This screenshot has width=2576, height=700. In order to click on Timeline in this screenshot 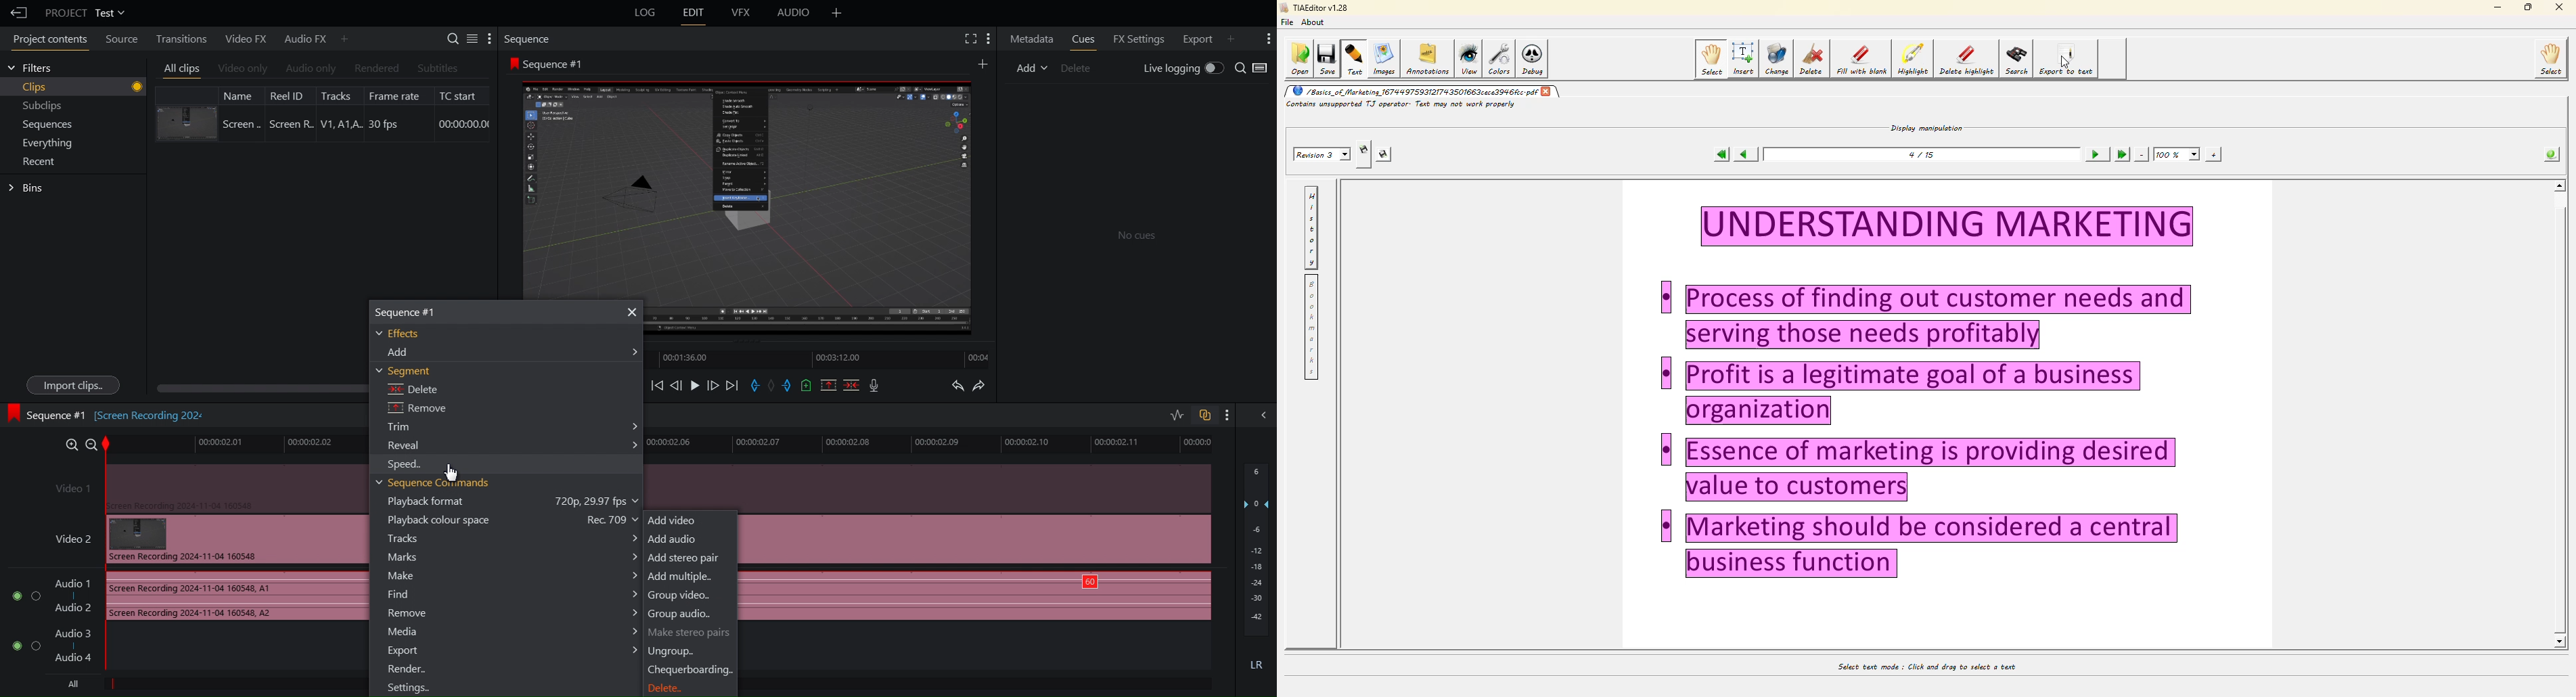, I will do `click(233, 444)`.